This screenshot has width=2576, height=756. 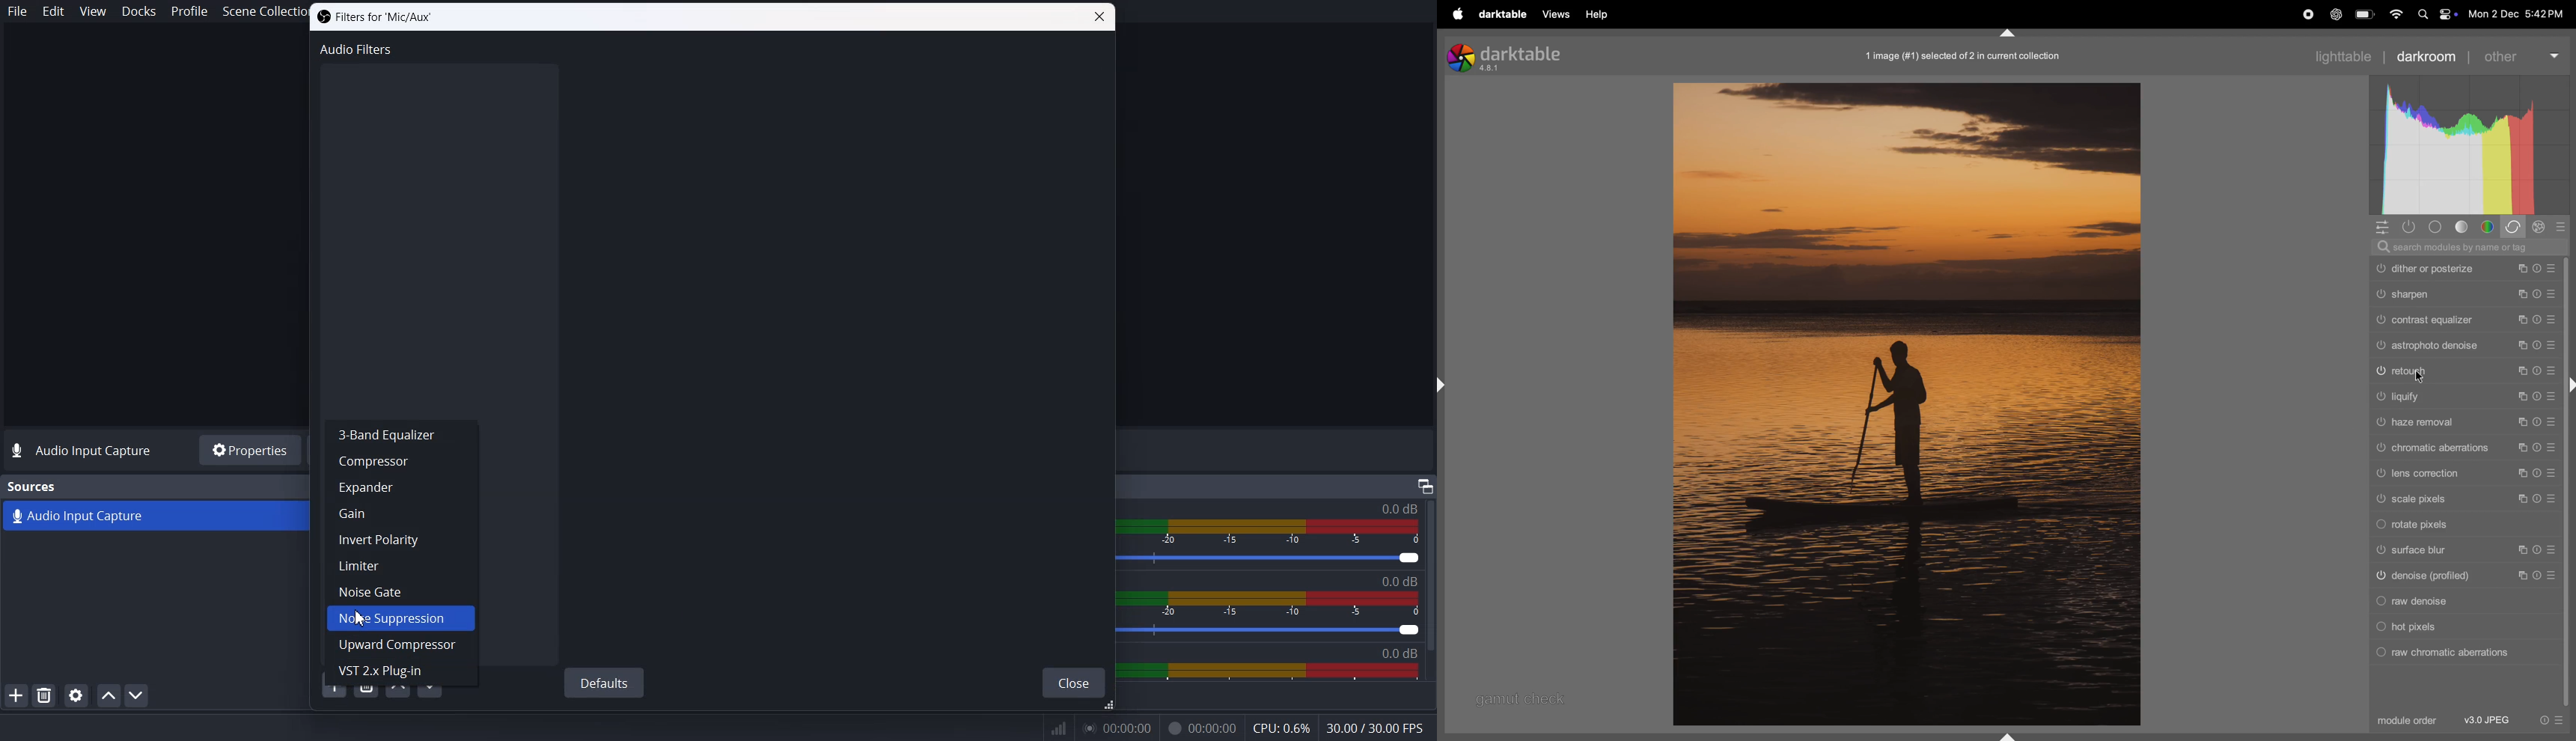 I want to click on Limiter, so click(x=401, y=565).